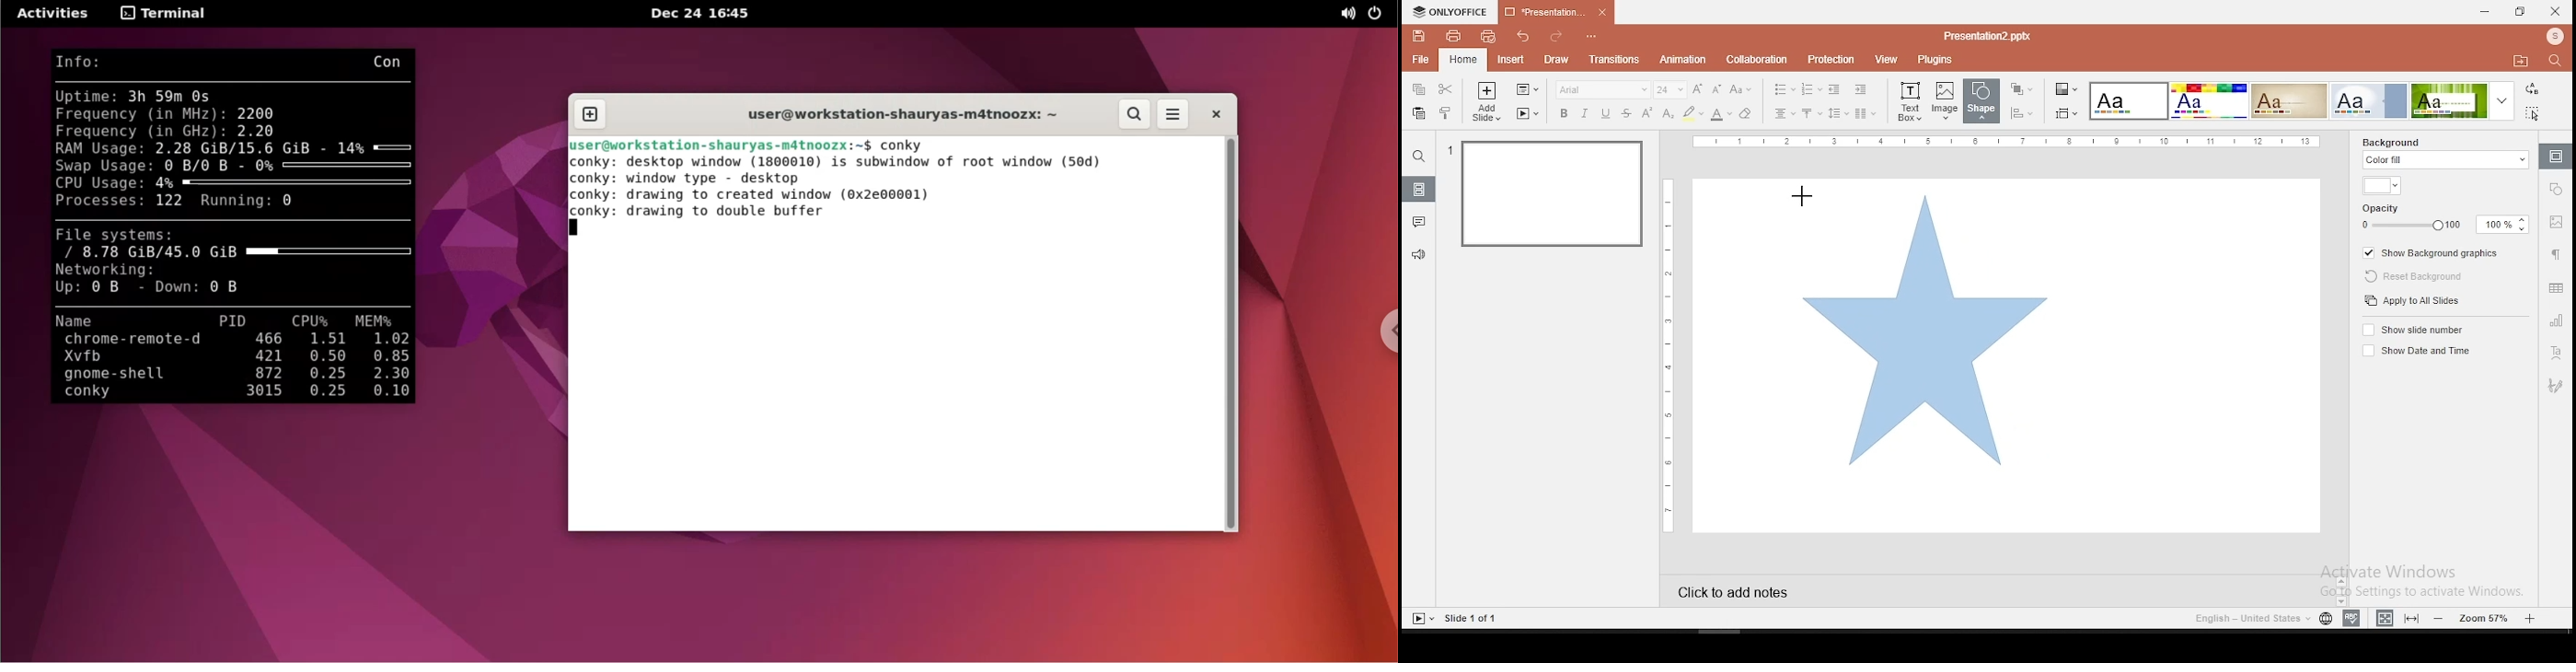 Image resolution: width=2576 pixels, height=672 pixels. Describe the element at coordinates (2369, 100) in the screenshot. I see `theme` at that location.